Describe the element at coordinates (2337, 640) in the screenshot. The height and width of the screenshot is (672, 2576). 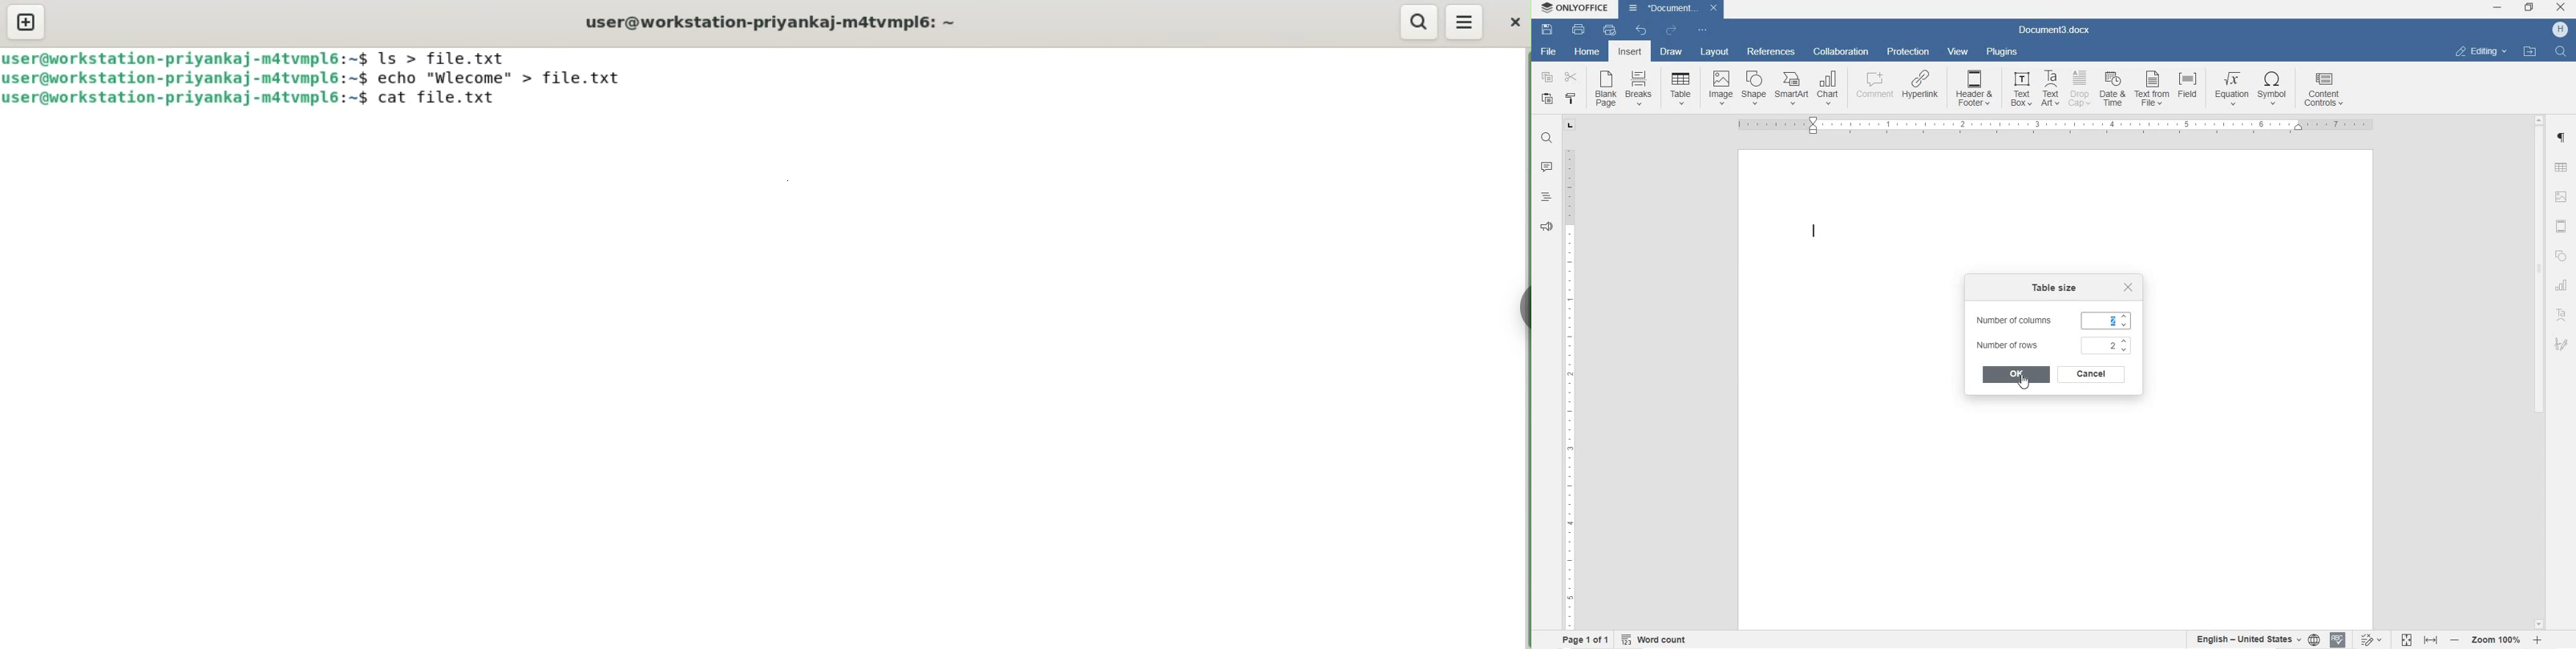
I see `SPELL CHECKING` at that location.